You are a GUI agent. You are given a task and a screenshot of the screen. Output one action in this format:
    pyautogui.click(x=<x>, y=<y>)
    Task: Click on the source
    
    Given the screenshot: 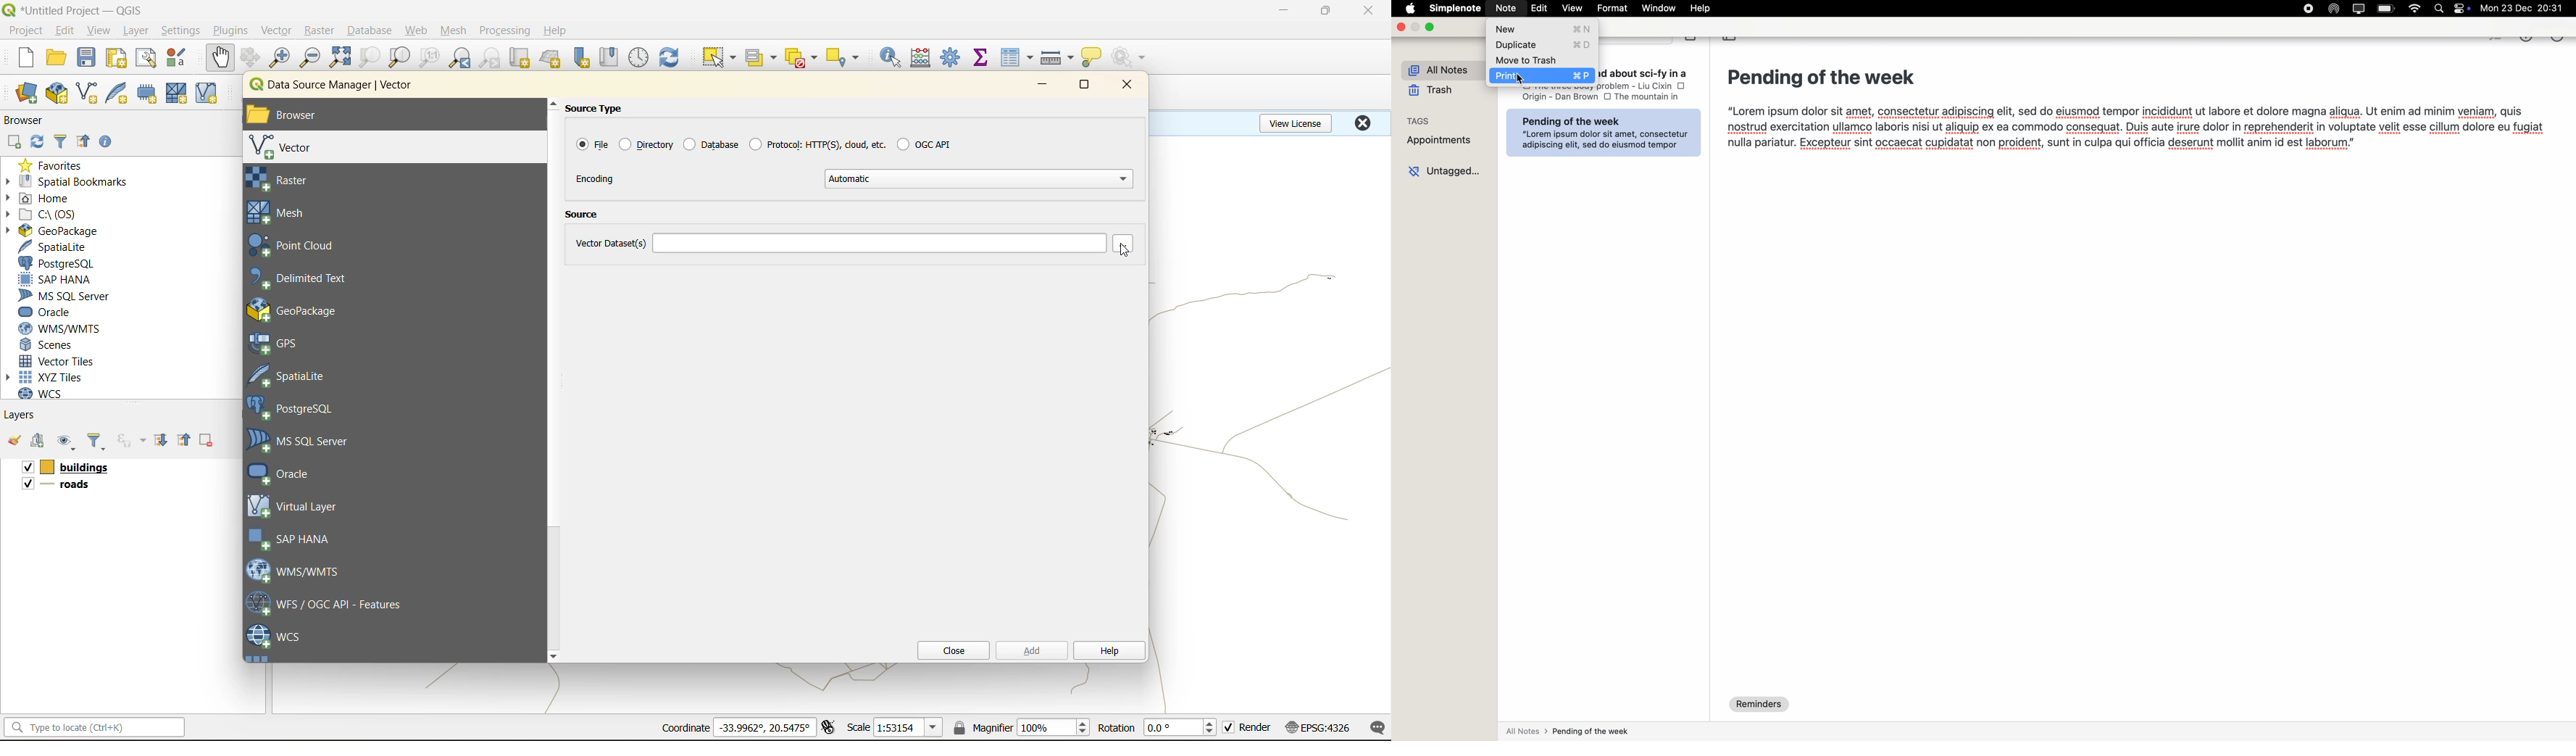 What is the action you would take?
    pyautogui.click(x=587, y=216)
    